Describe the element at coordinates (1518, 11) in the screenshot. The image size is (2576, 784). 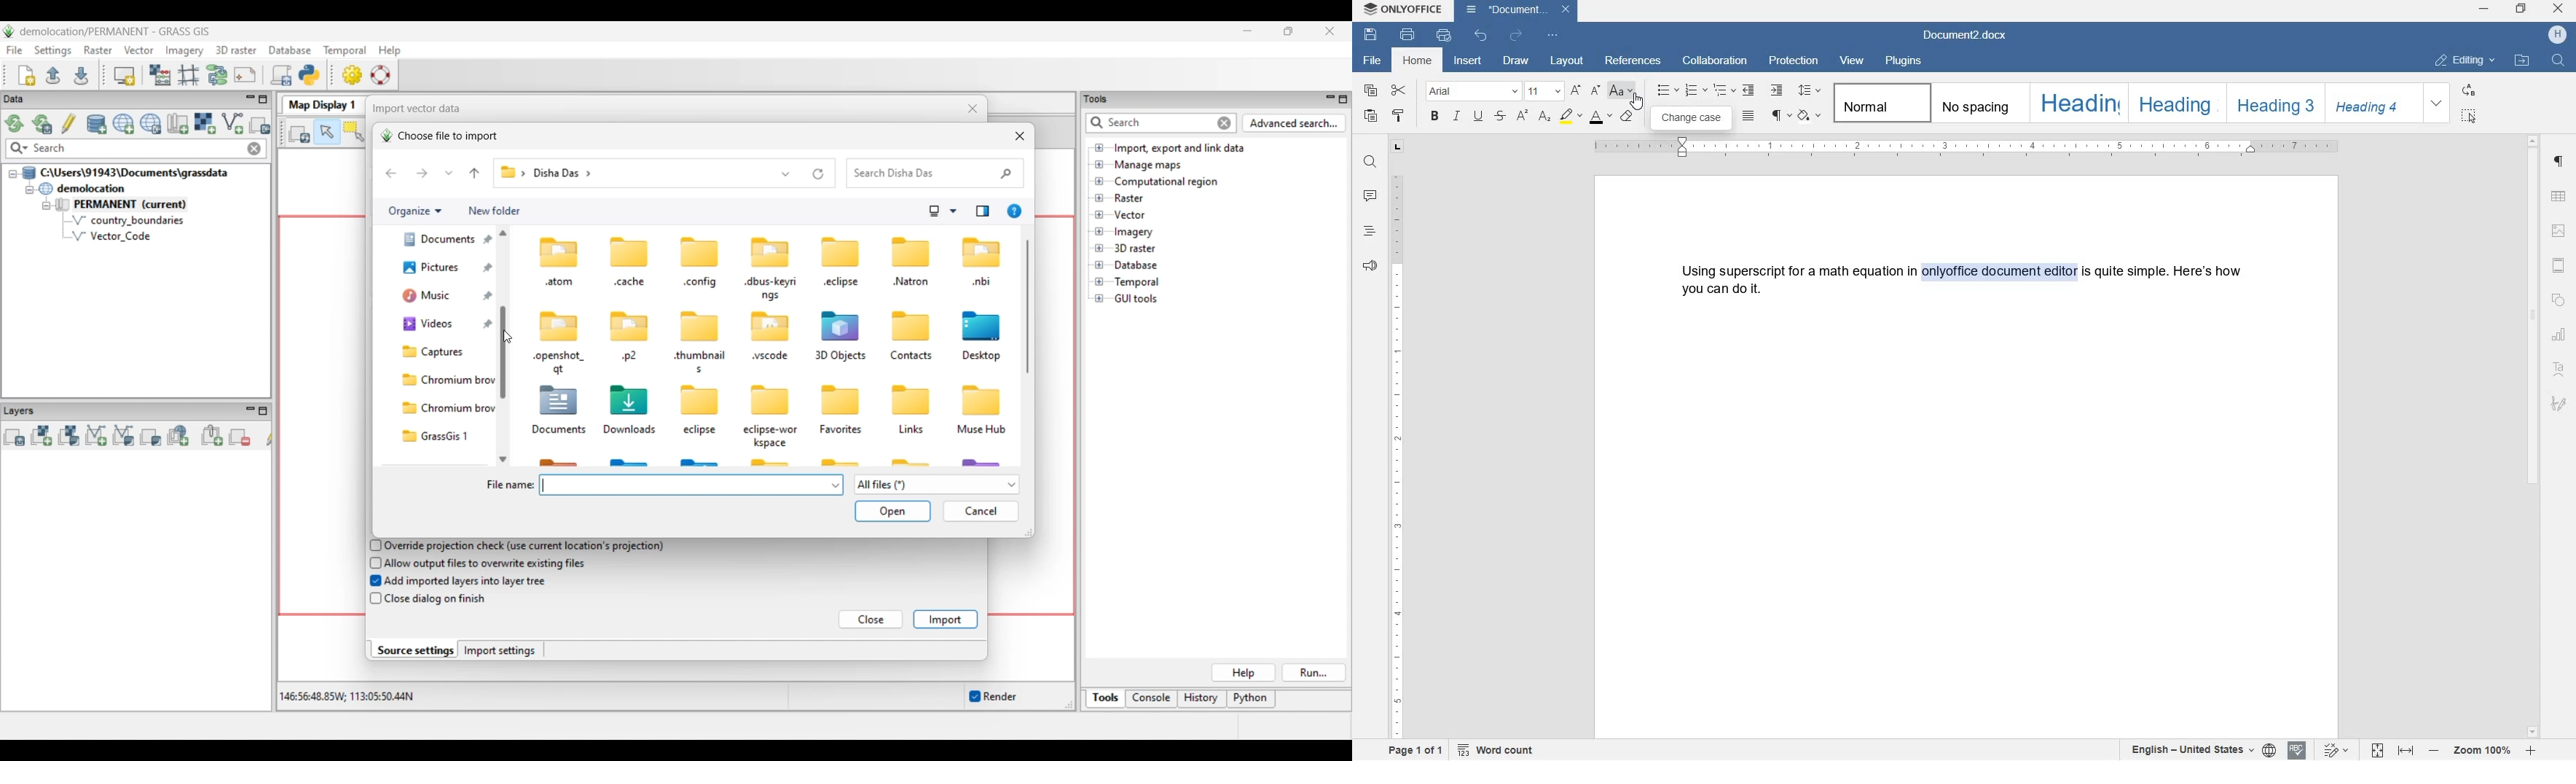
I see `Document2.docx` at that location.